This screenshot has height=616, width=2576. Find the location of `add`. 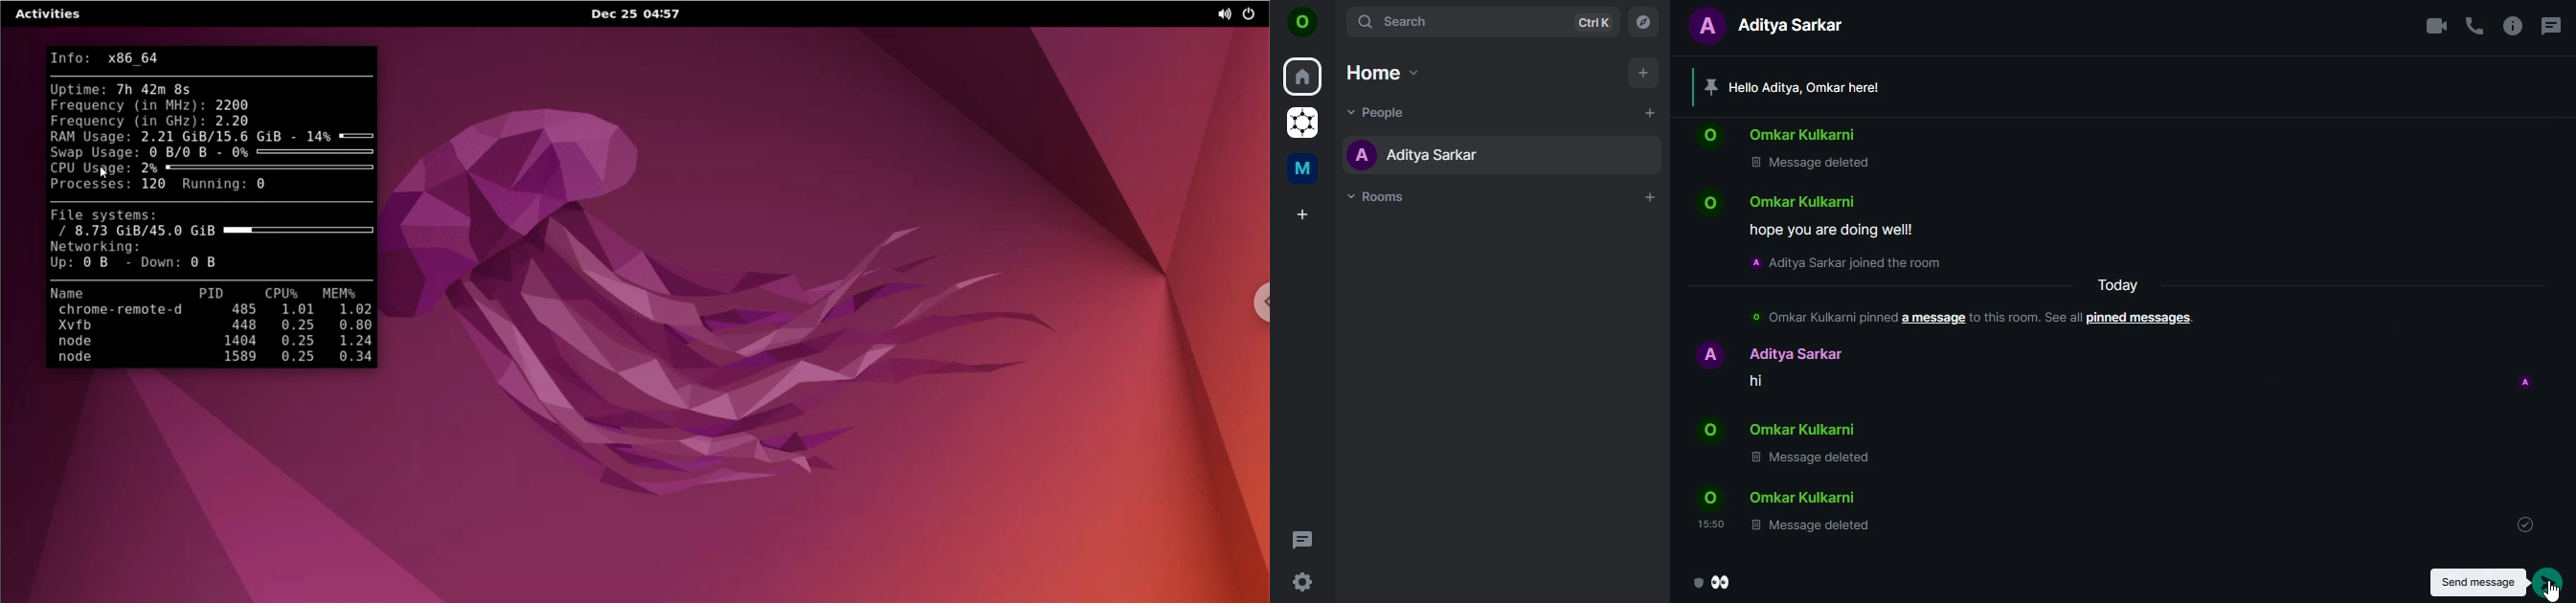

add is located at coordinates (1643, 74).